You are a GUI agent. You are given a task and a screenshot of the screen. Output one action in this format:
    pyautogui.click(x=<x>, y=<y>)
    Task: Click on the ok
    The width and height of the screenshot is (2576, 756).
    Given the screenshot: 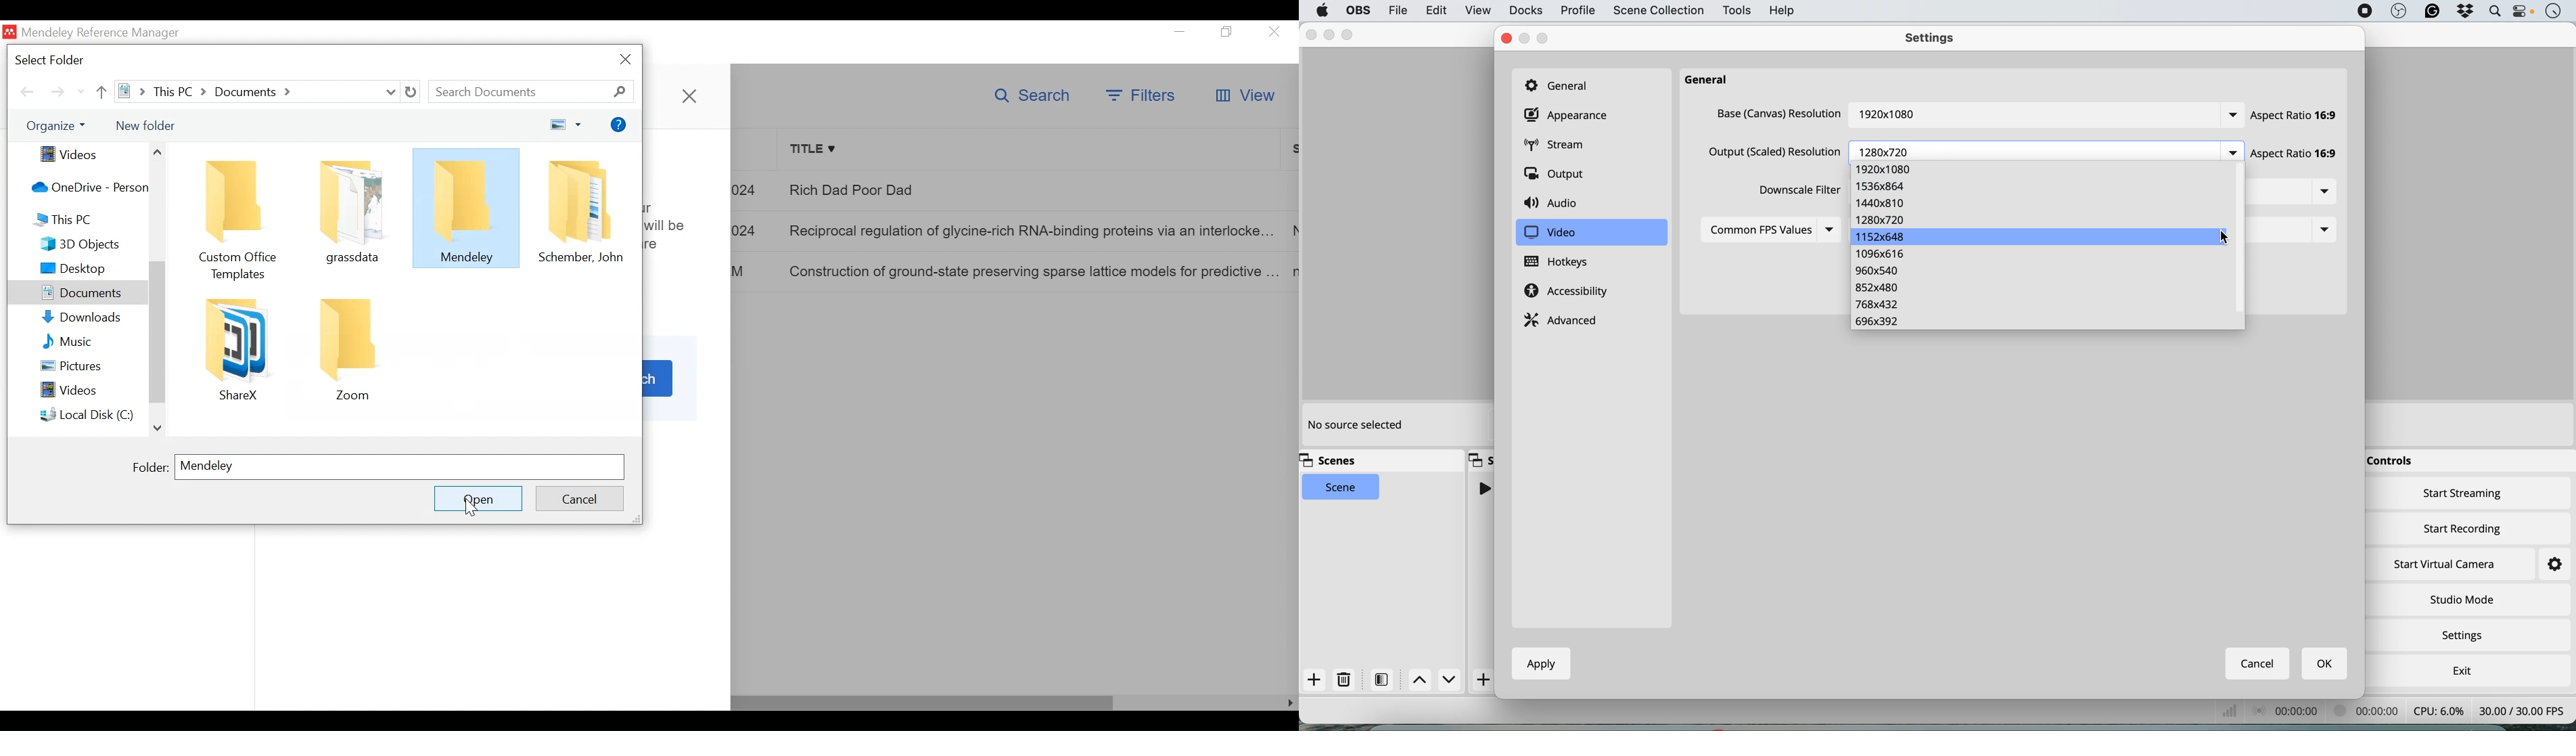 What is the action you would take?
    pyautogui.click(x=2326, y=664)
    